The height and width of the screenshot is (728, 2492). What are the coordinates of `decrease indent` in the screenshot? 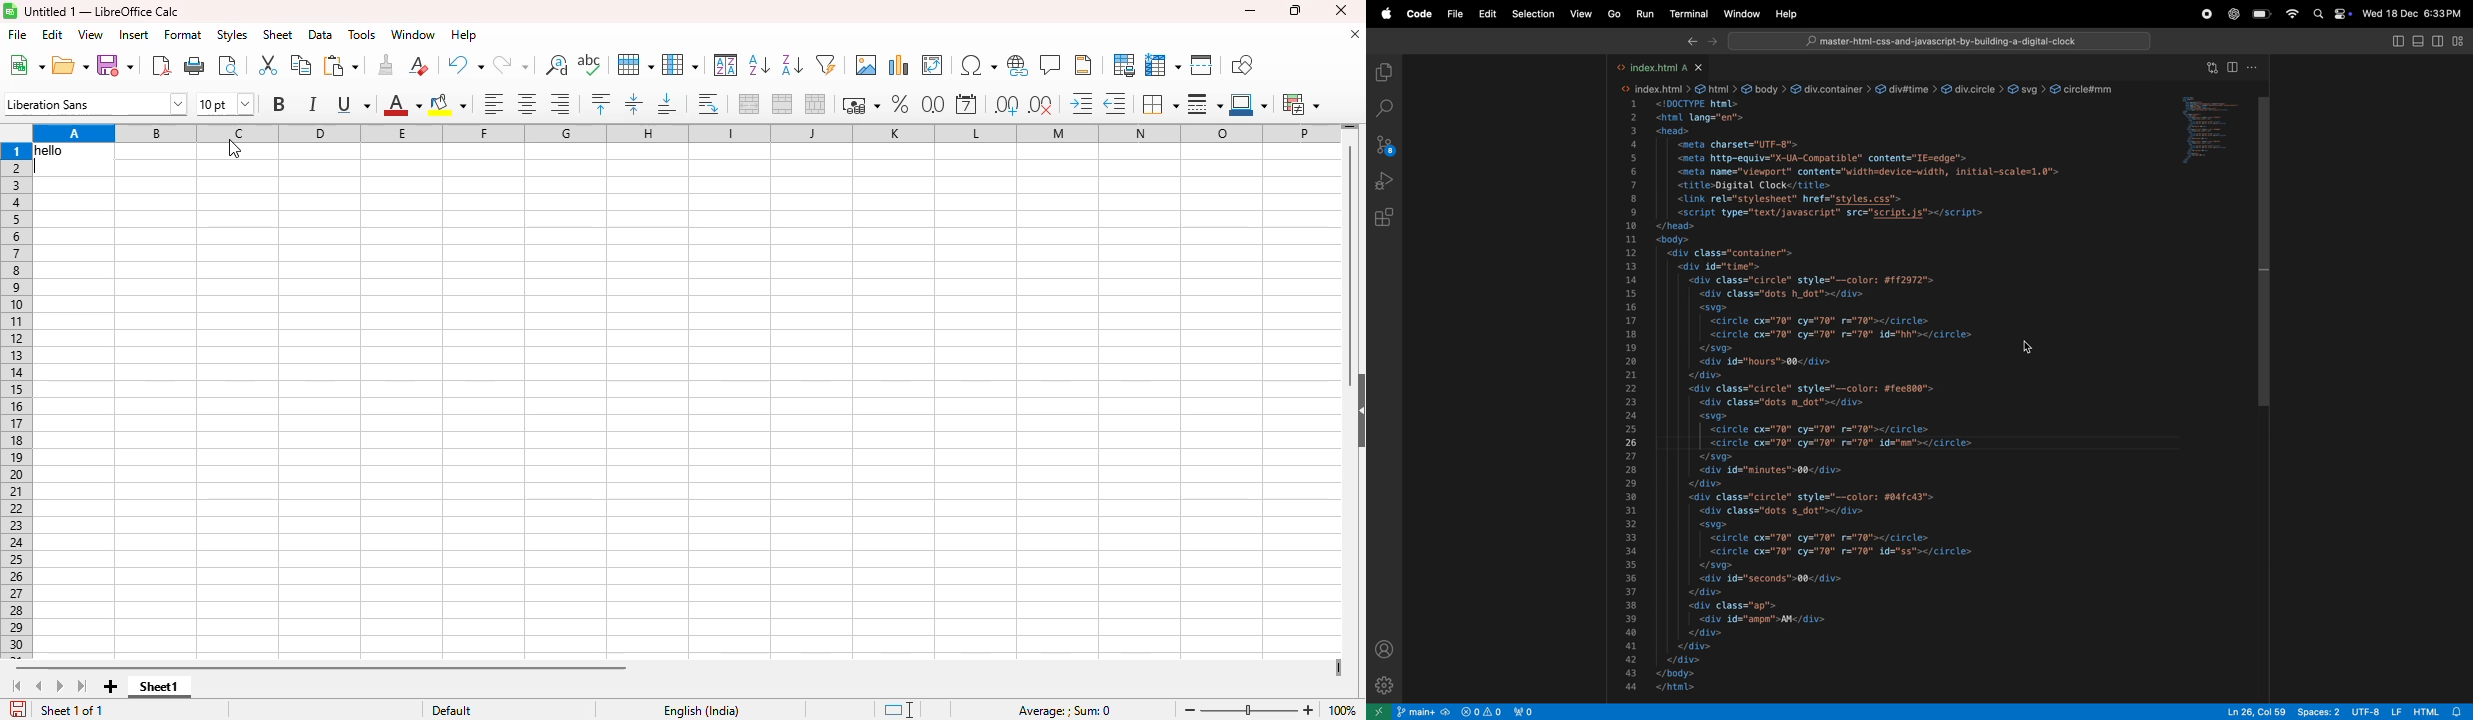 It's located at (1115, 104).